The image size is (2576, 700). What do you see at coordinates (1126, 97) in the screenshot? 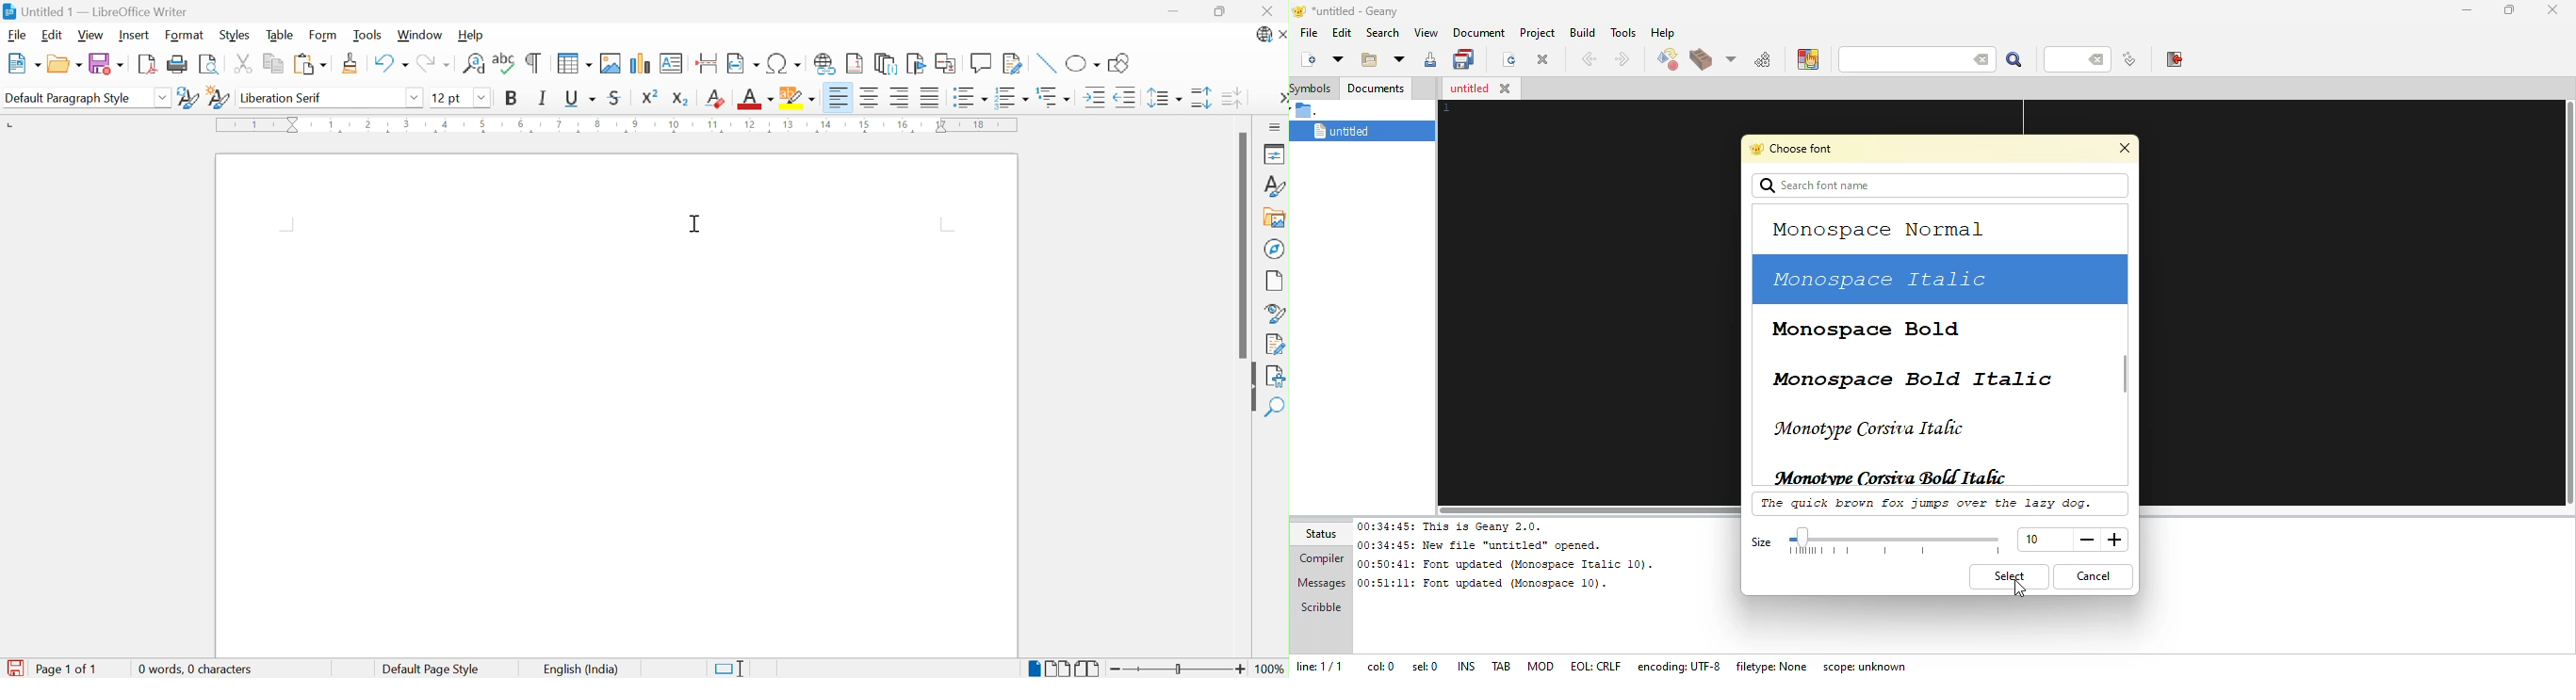
I see `Decrease indent` at bounding box center [1126, 97].